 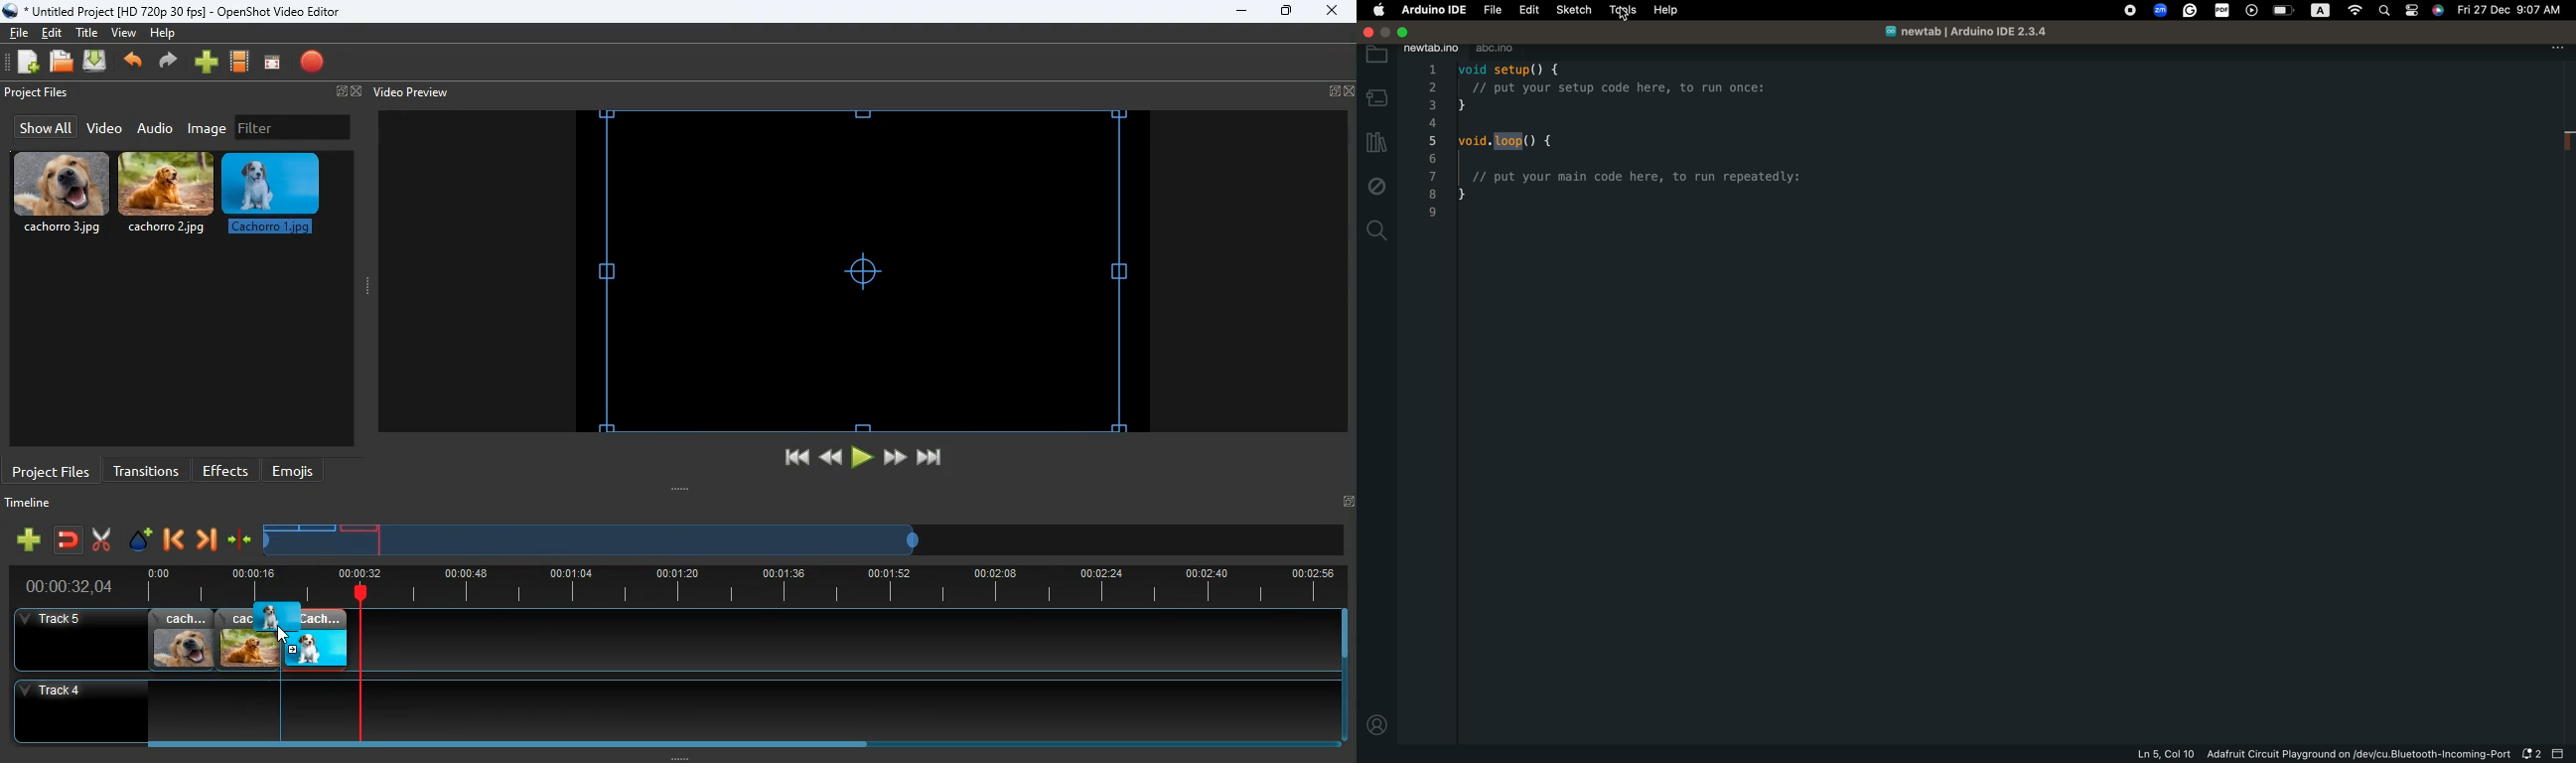 What do you see at coordinates (275, 200) in the screenshot?
I see `cachorro.1.jpg` at bounding box center [275, 200].